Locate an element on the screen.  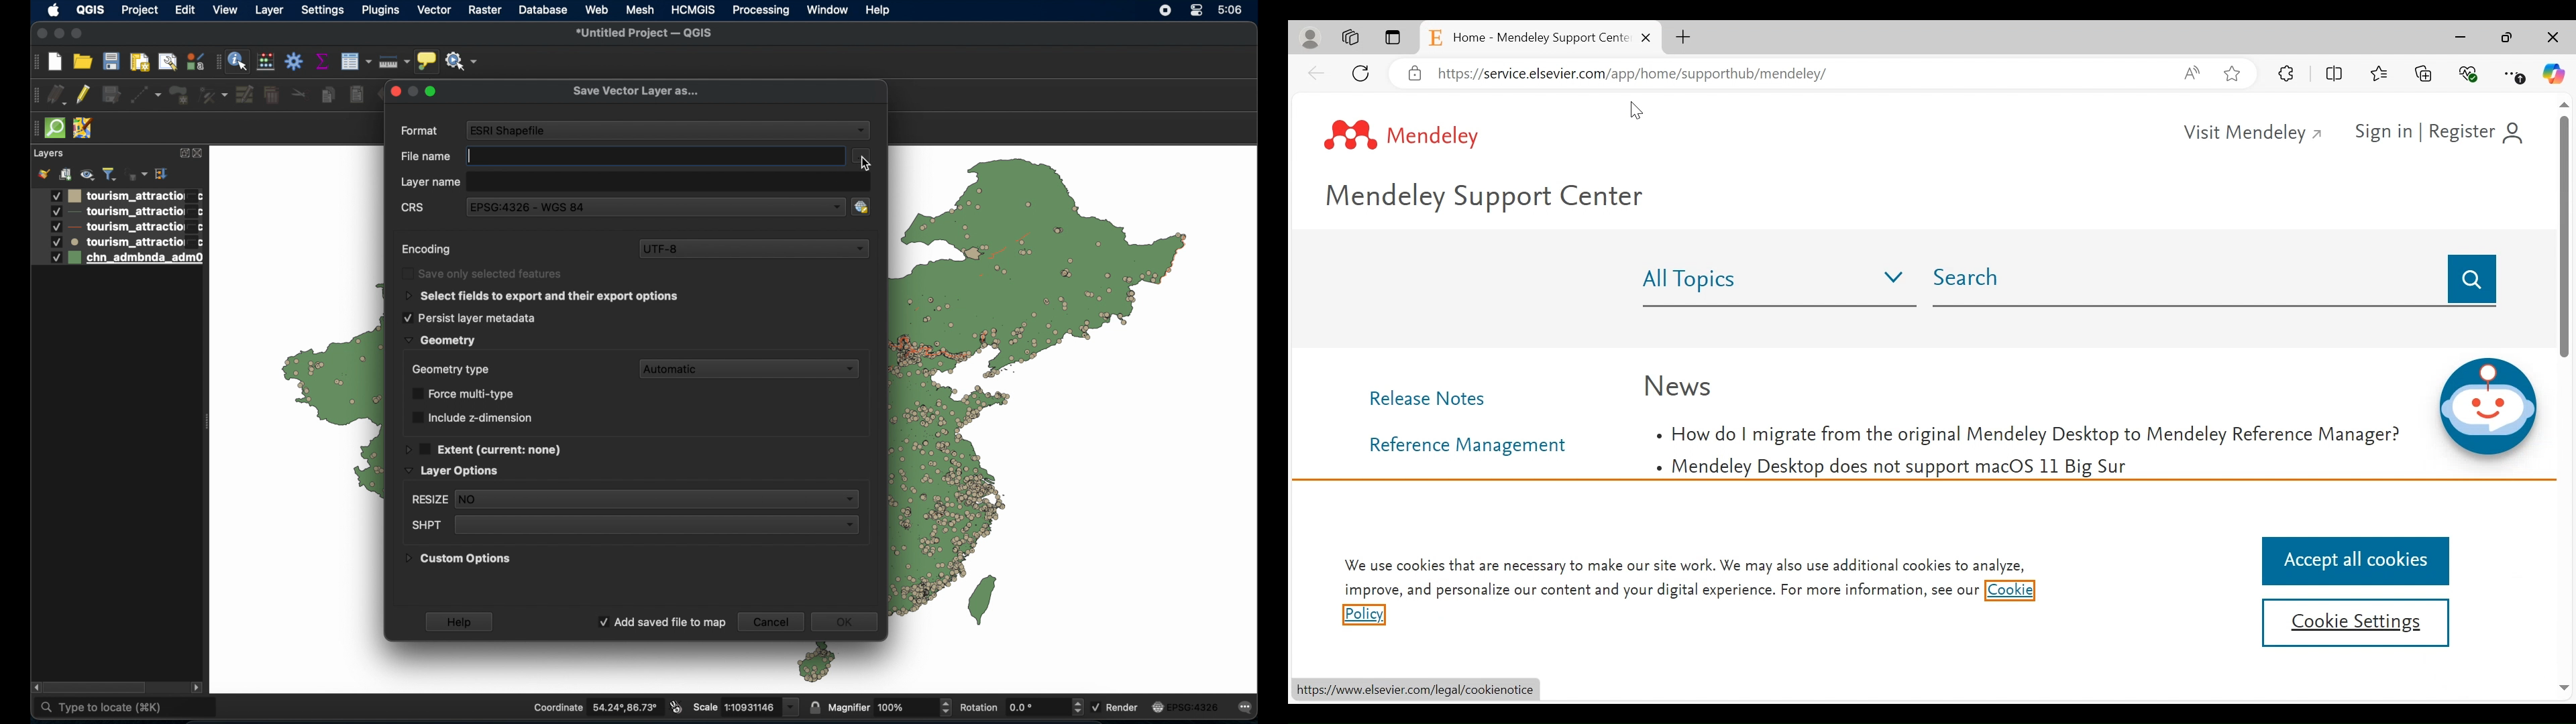
Navigate back is located at coordinates (1317, 73).